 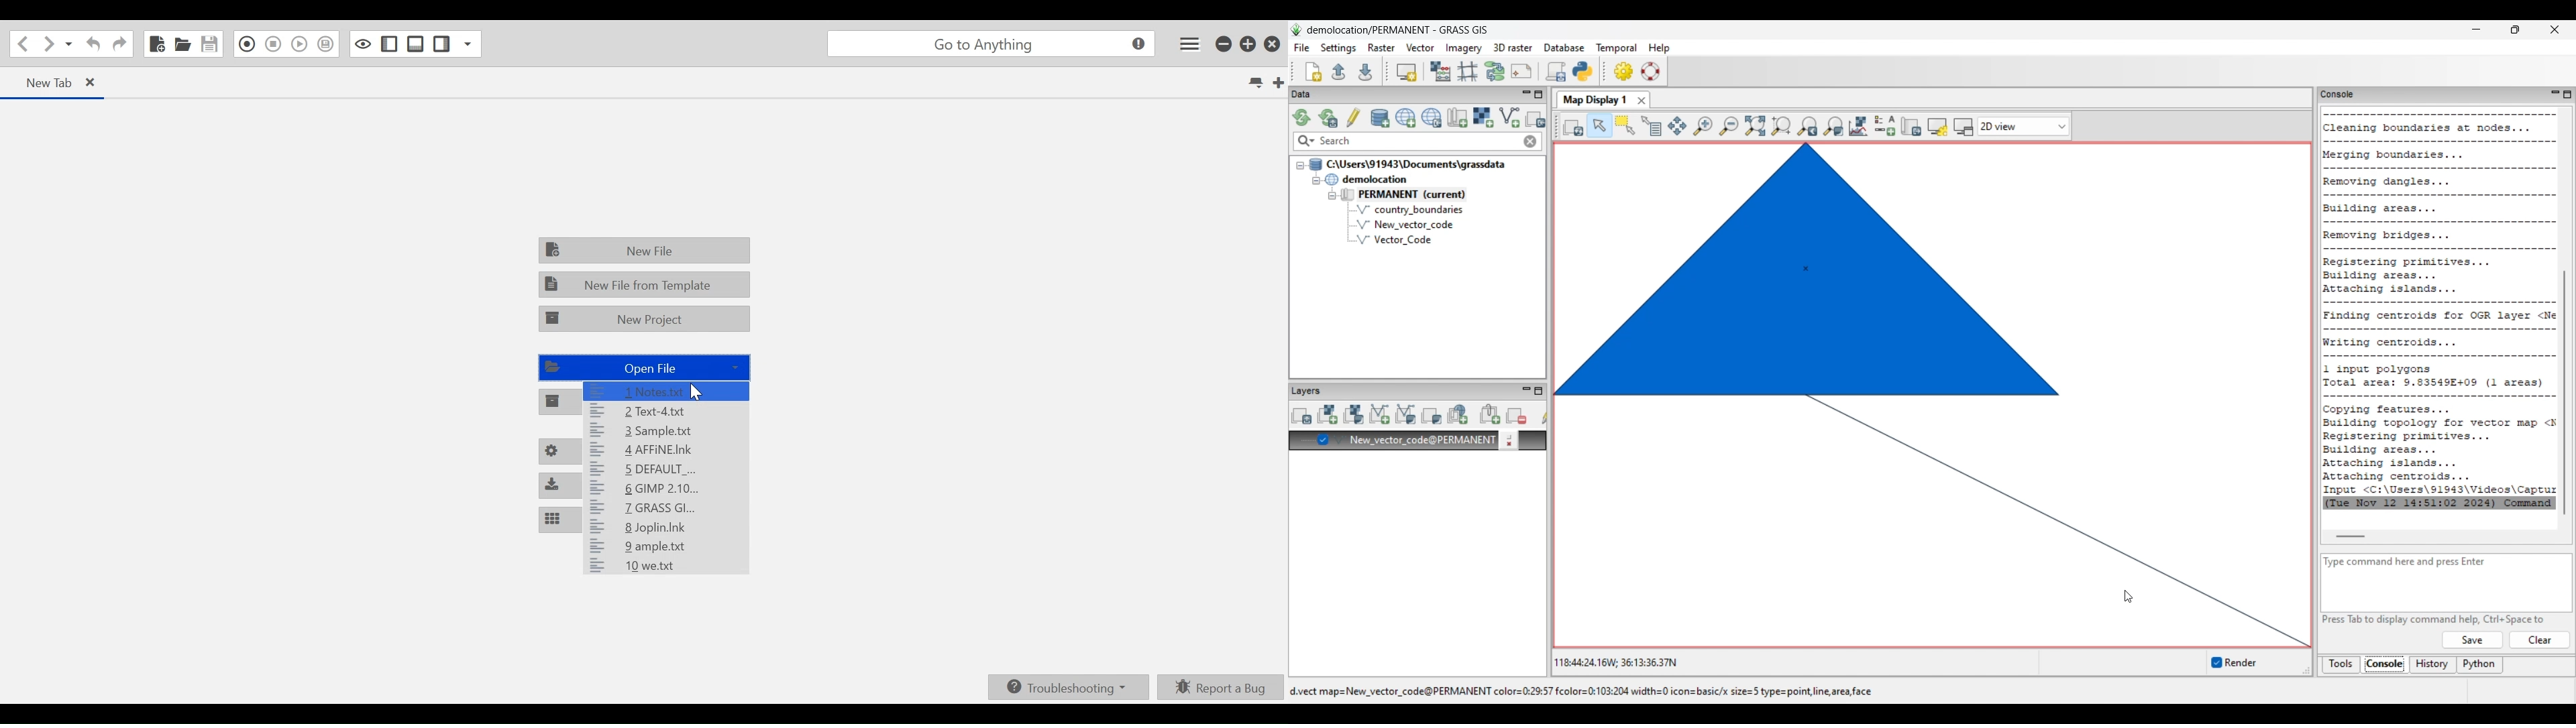 I want to click on New File, so click(x=155, y=44).